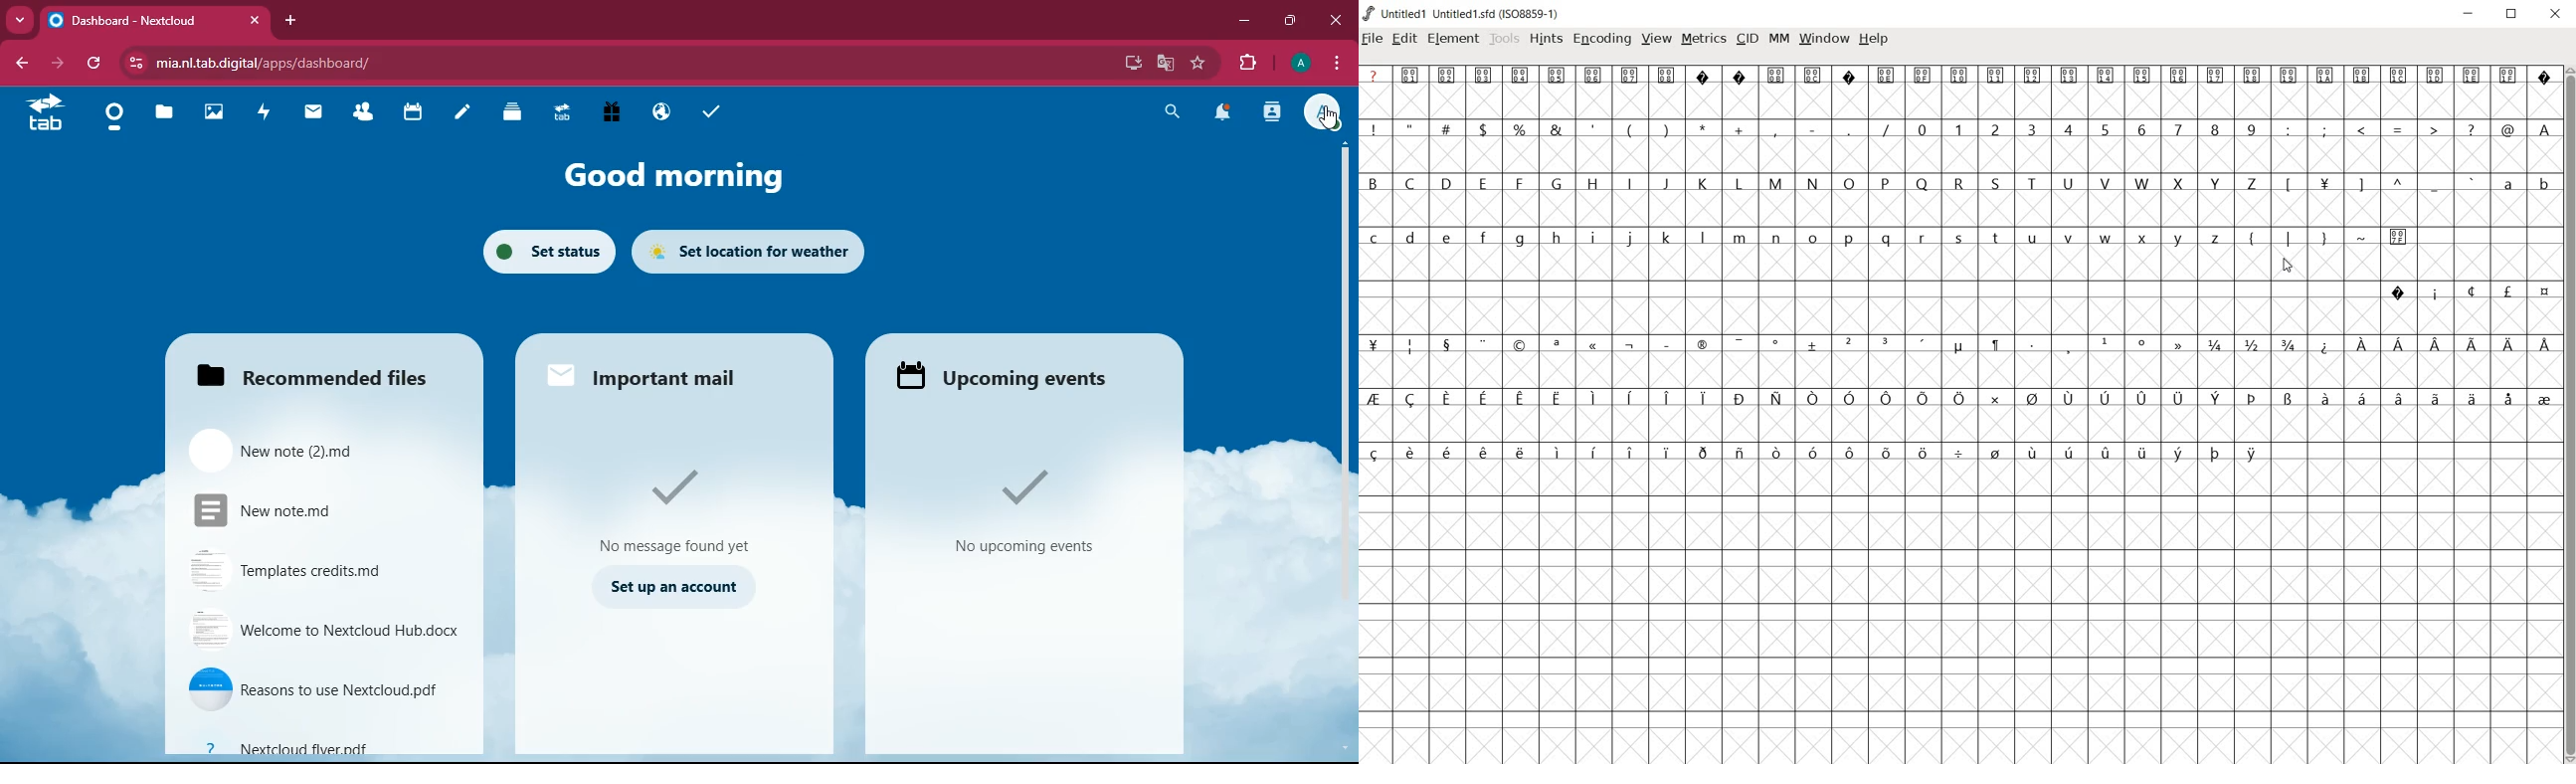 The width and height of the screenshot is (2576, 784). Describe the element at coordinates (315, 115) in the screenshot. I see `mail` at that location.